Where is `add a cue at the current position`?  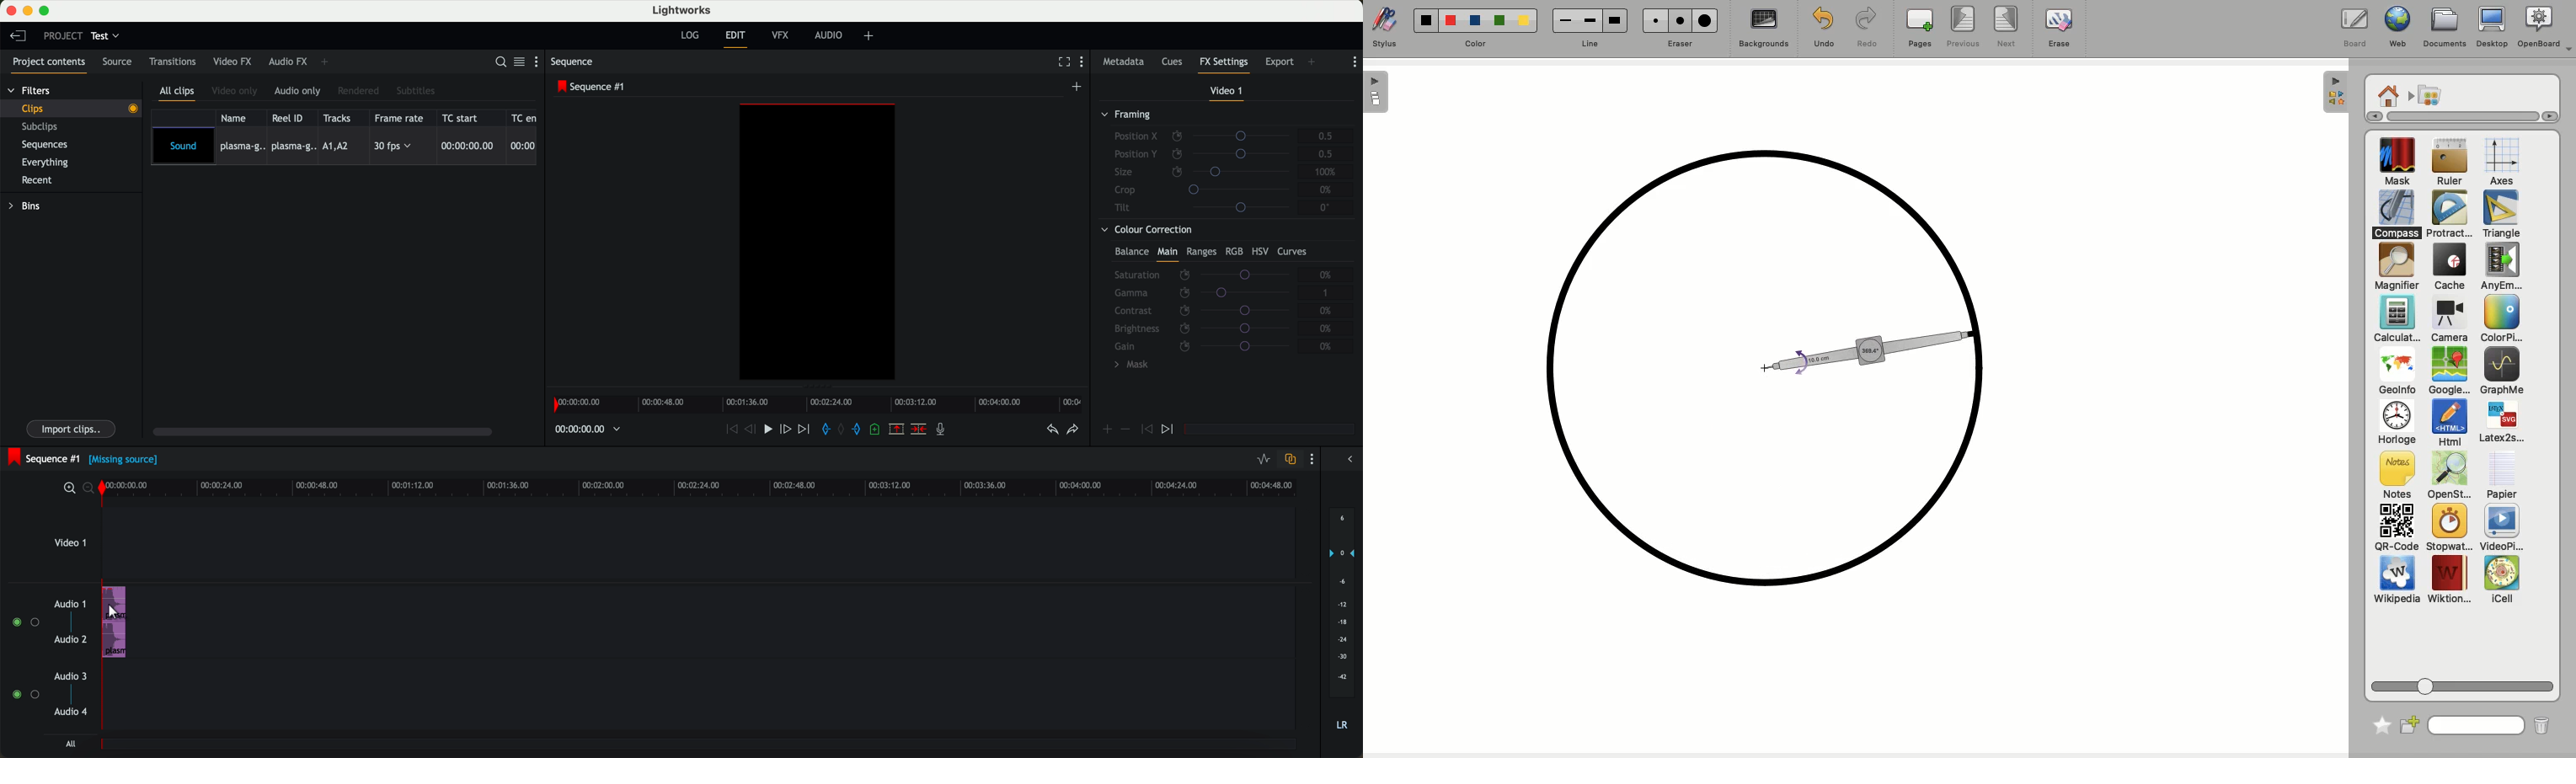
add a cue at the current position is located at coordinates (879, 431).